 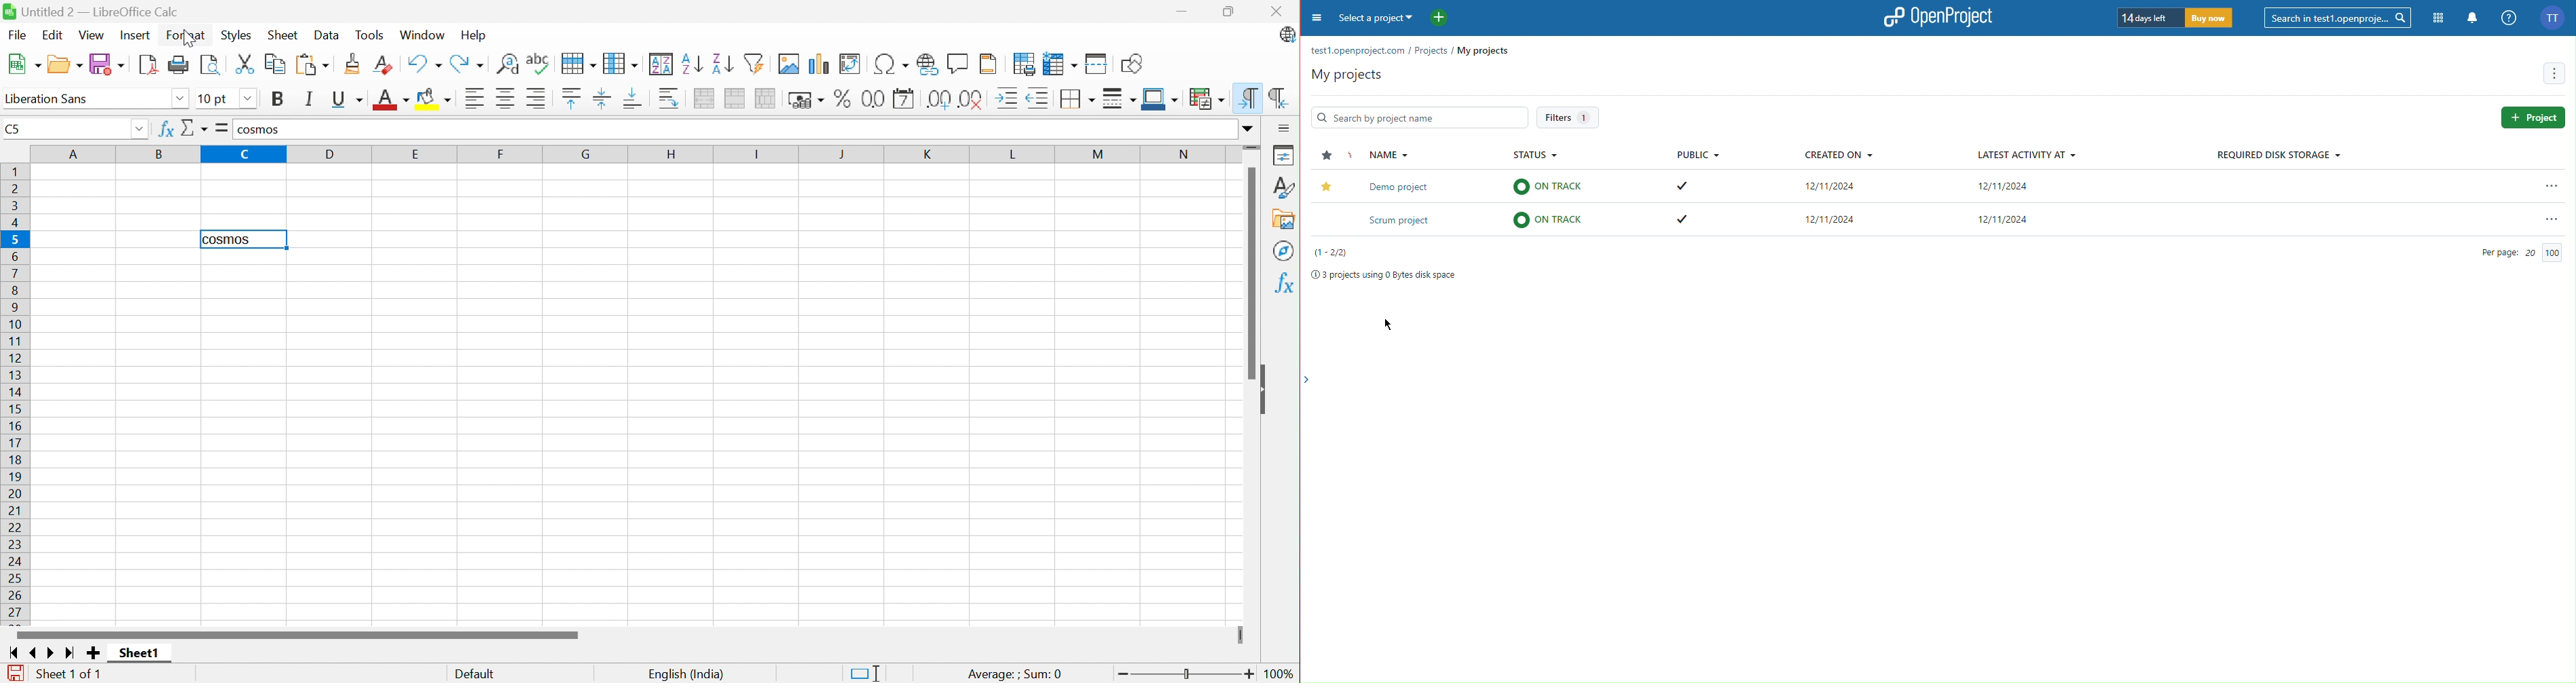 What do you see at coordinates (475, 98) in the screenshot?
I see `Align left` at bounding box center [475, 98].